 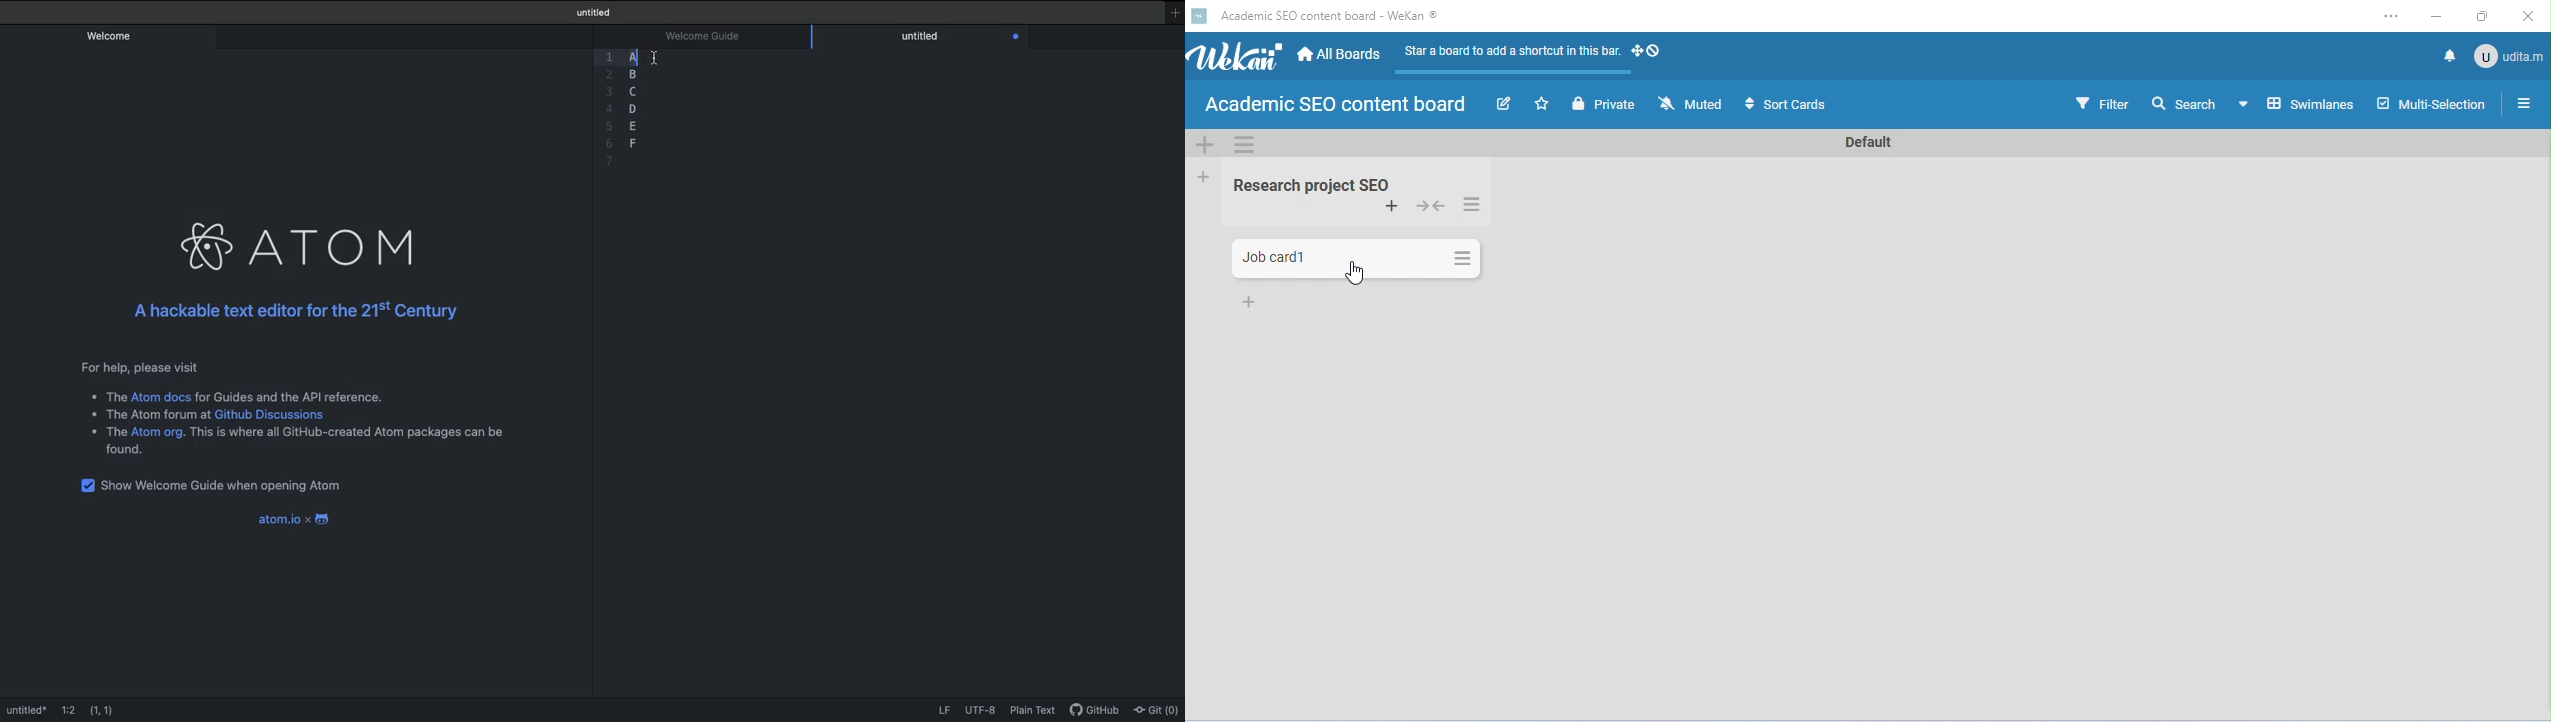 What do you see at coordinates (1508, 57) in the screenshot?
I see `star a board to add a shortcut in this bar` at bounding box center [1508, 57].